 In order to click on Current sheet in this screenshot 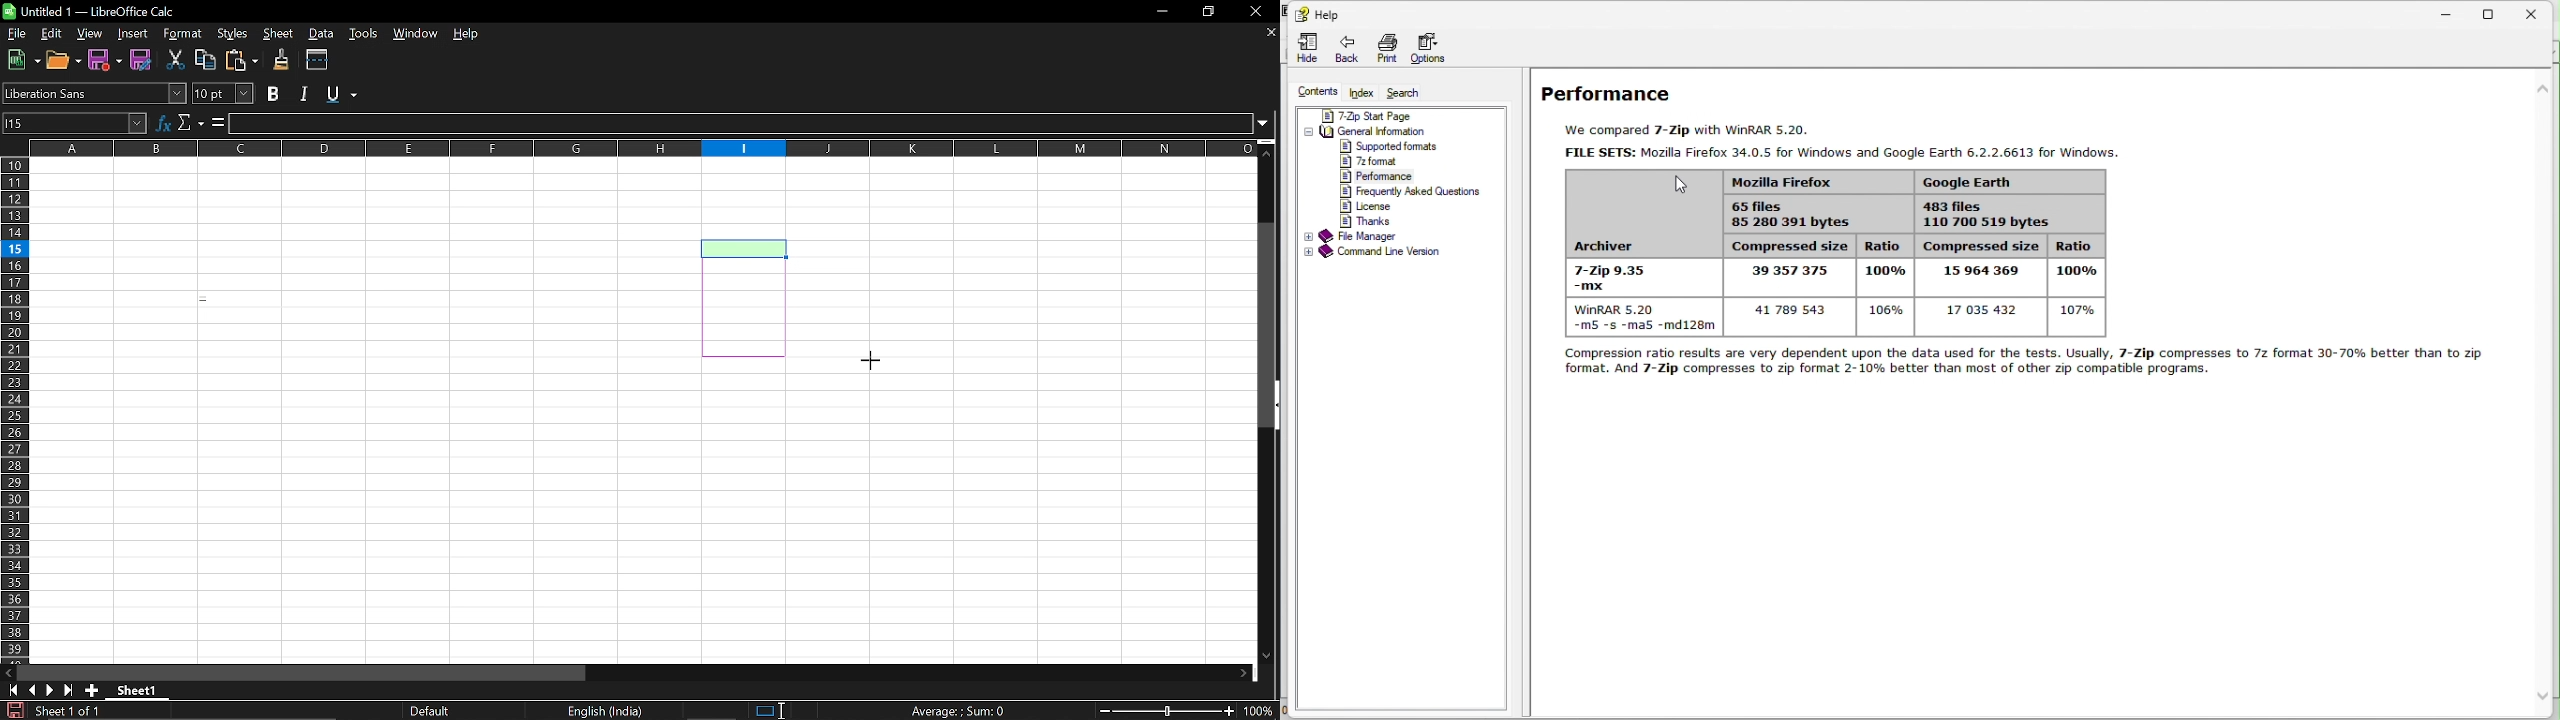, I will do `click(67, 712)`.